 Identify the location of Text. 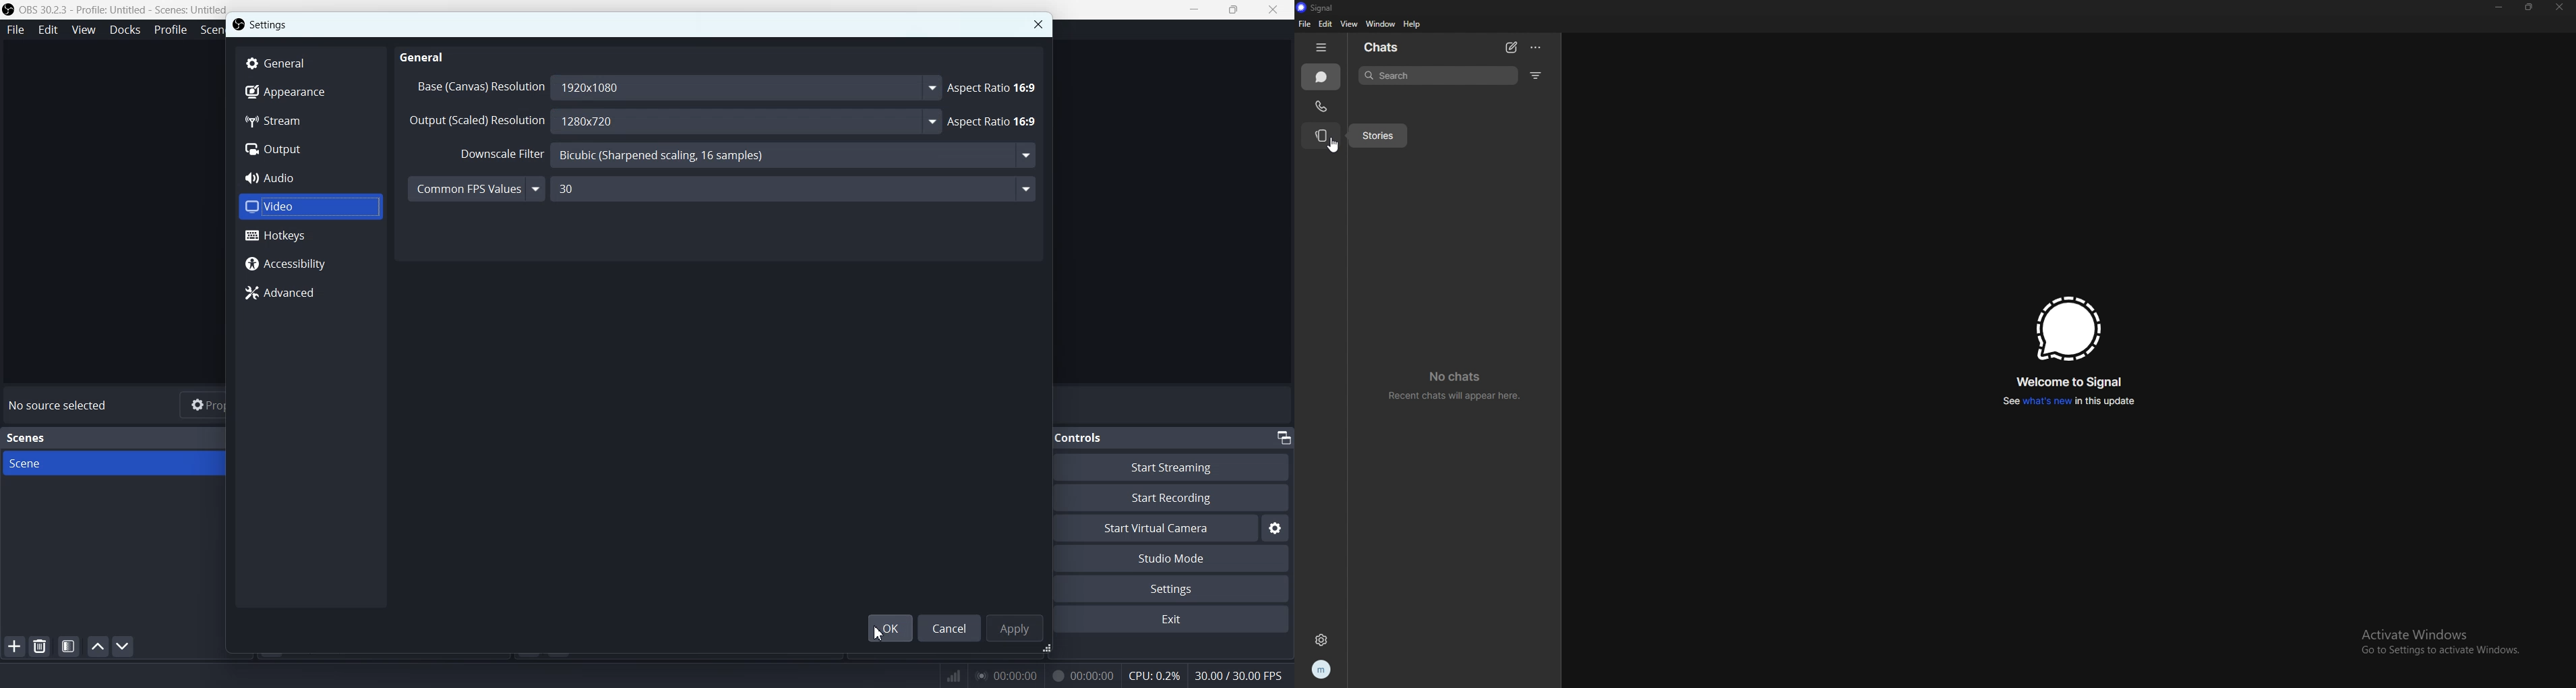
(61, 405).